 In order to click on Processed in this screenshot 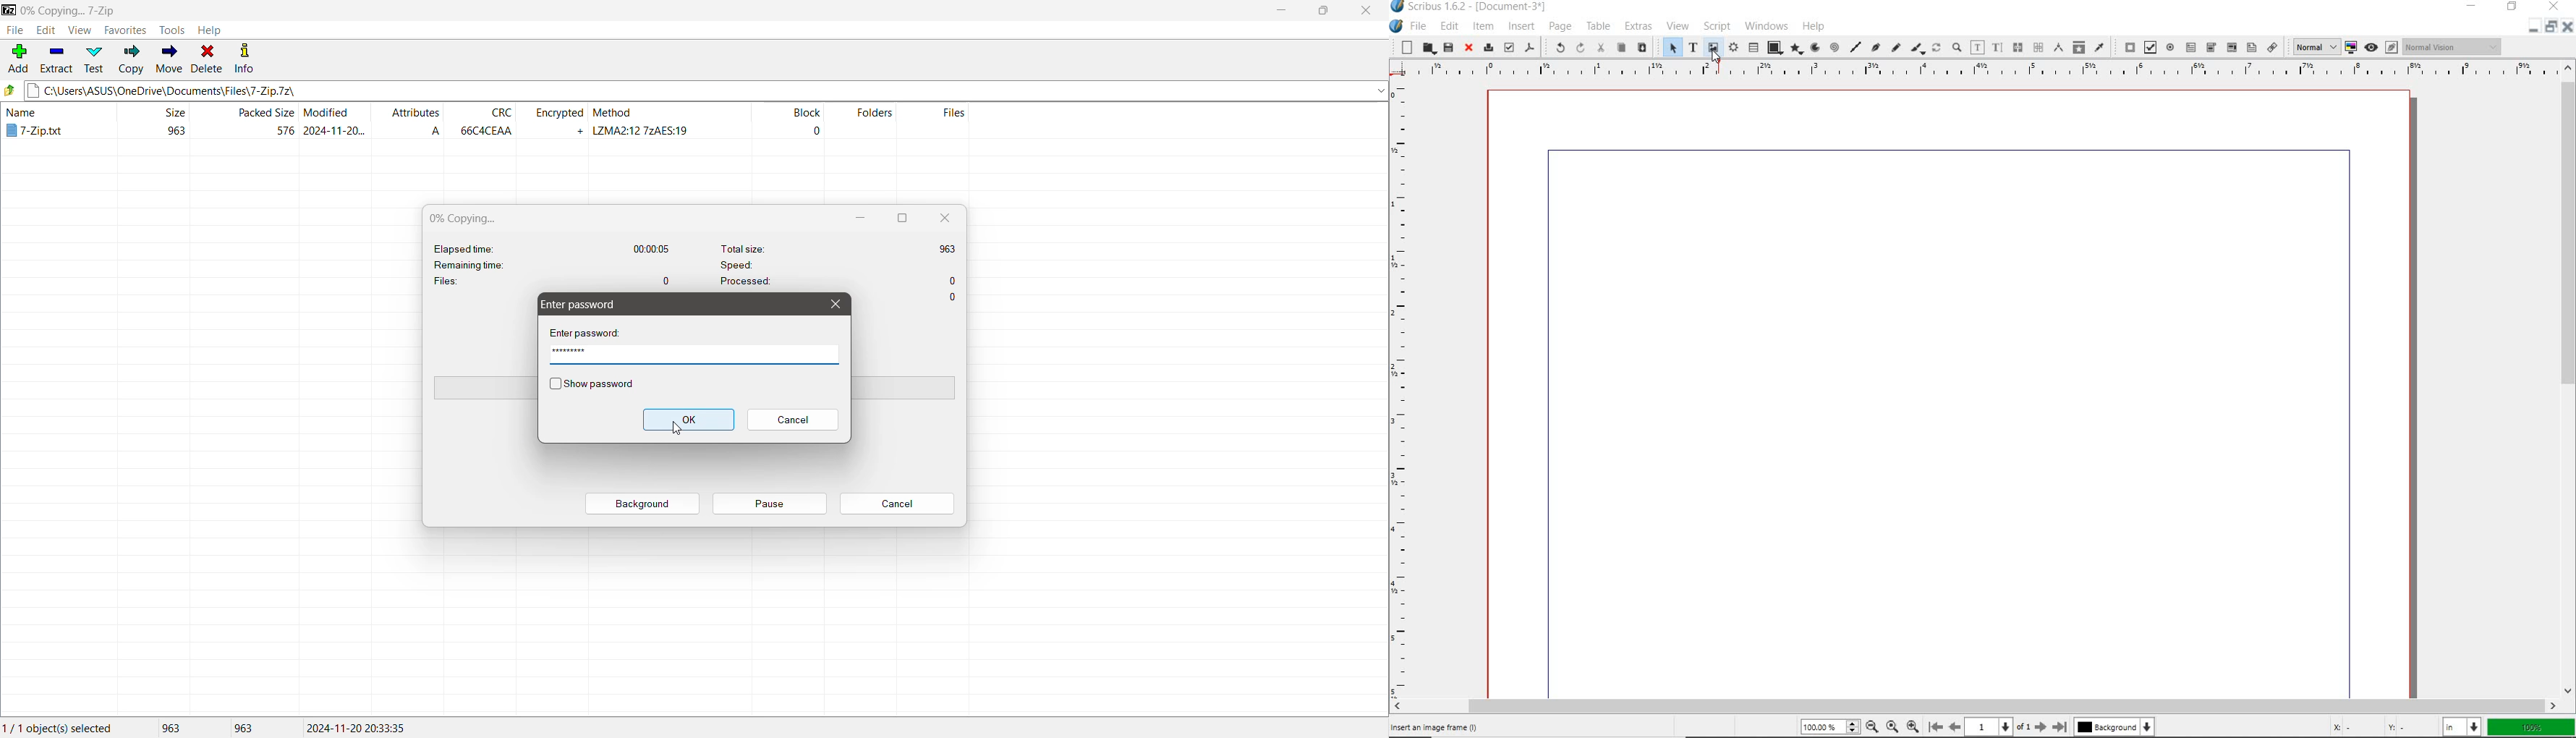, I will do `click(839, 284)`.